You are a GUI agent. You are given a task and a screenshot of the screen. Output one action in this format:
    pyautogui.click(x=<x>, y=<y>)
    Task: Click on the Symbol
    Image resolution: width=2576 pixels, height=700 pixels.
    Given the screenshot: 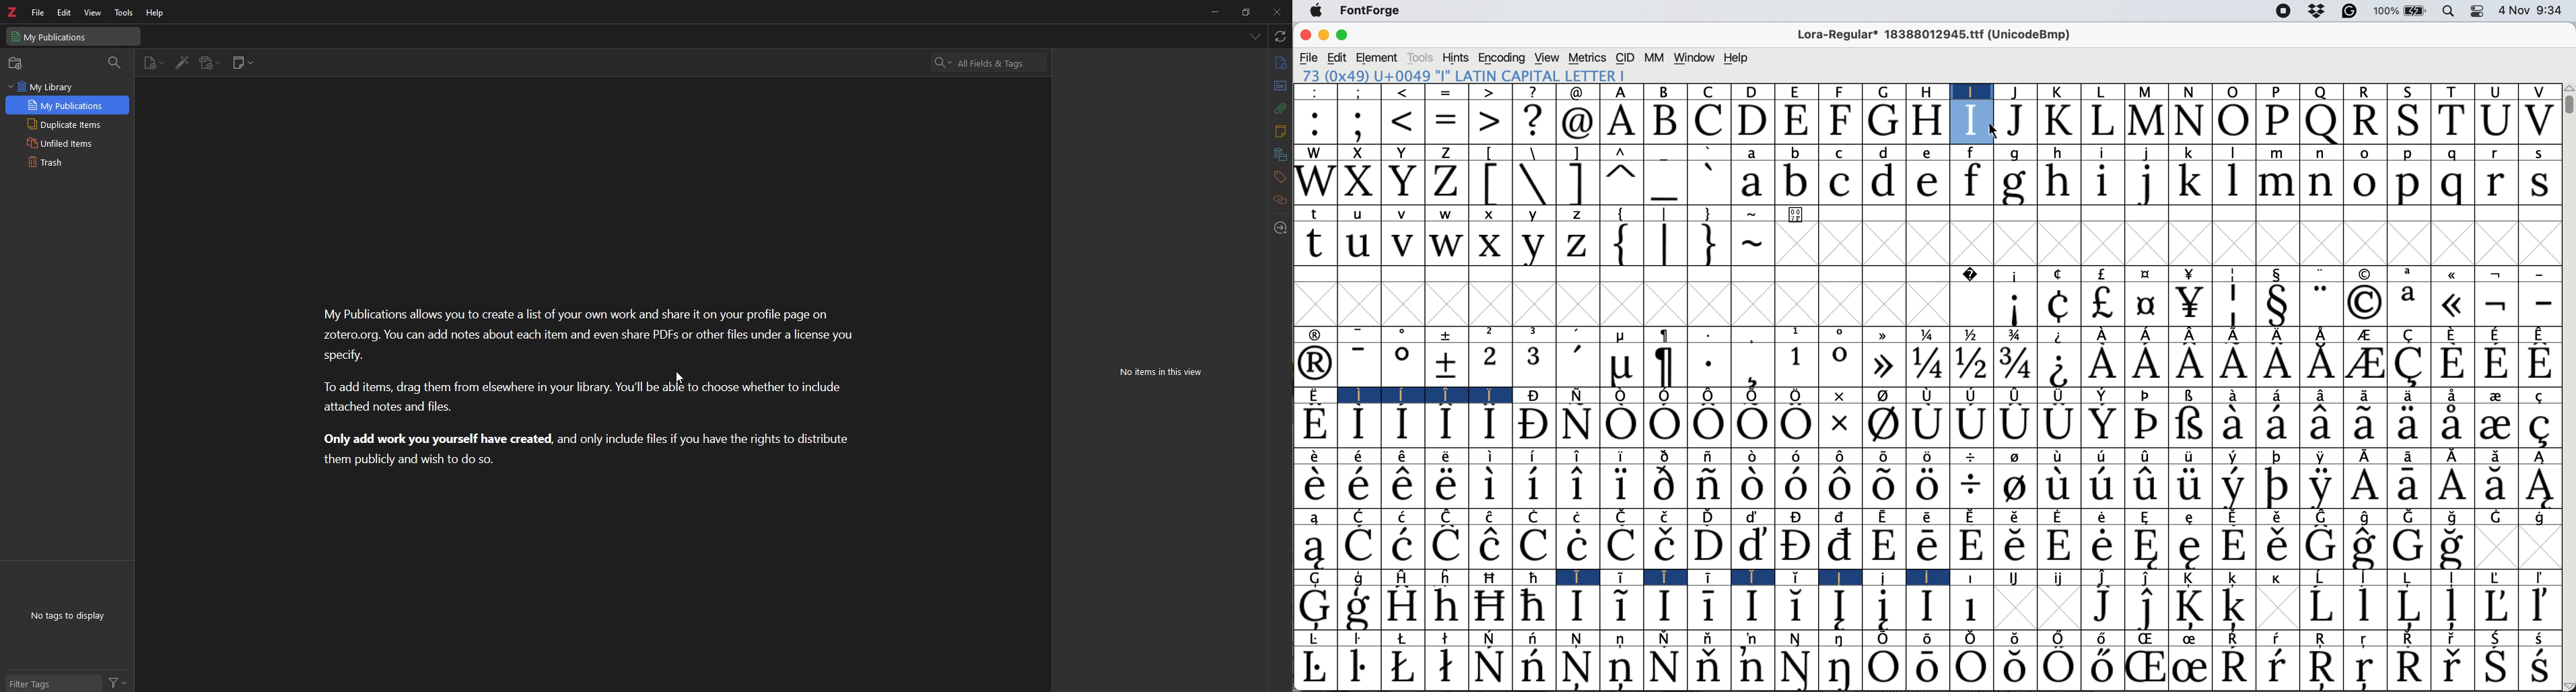 What is the action you would take?
    pyautogui.click(x=1885, y=608)
    